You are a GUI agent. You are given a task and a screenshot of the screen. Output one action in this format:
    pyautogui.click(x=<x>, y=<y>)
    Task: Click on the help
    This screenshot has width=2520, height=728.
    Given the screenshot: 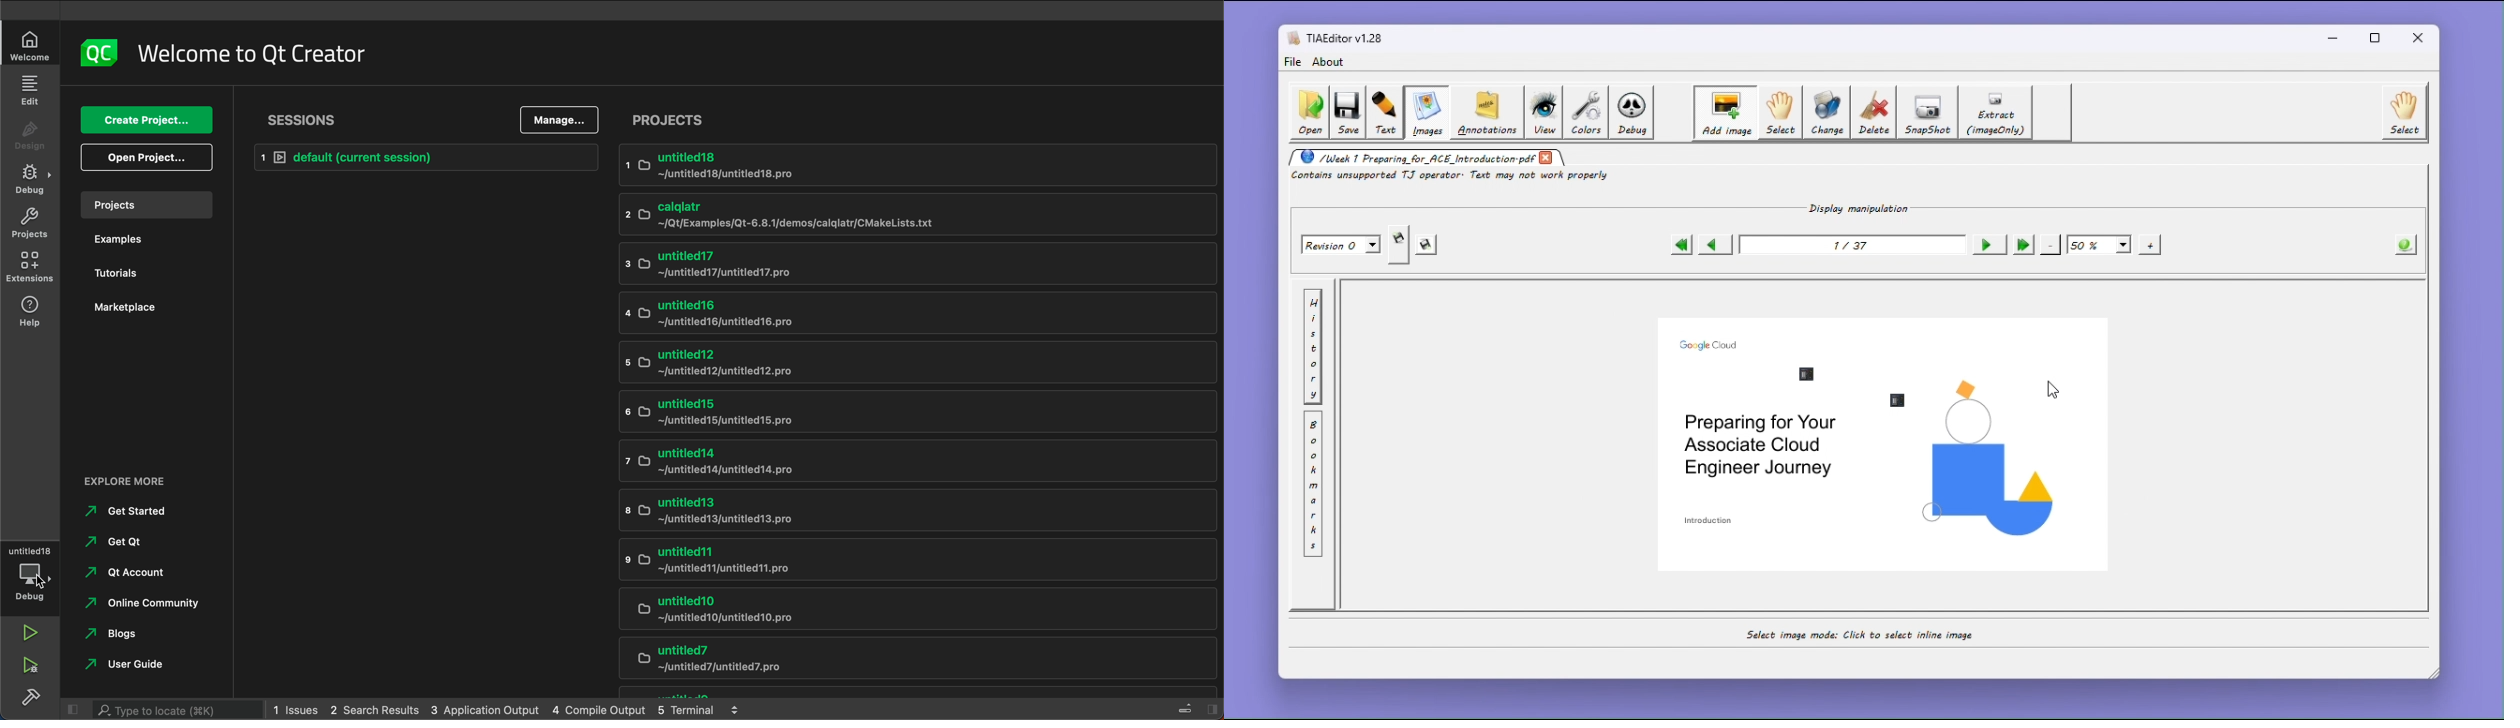 What is the action you would take?
    pyautogui.click(x=29, y=312)
    